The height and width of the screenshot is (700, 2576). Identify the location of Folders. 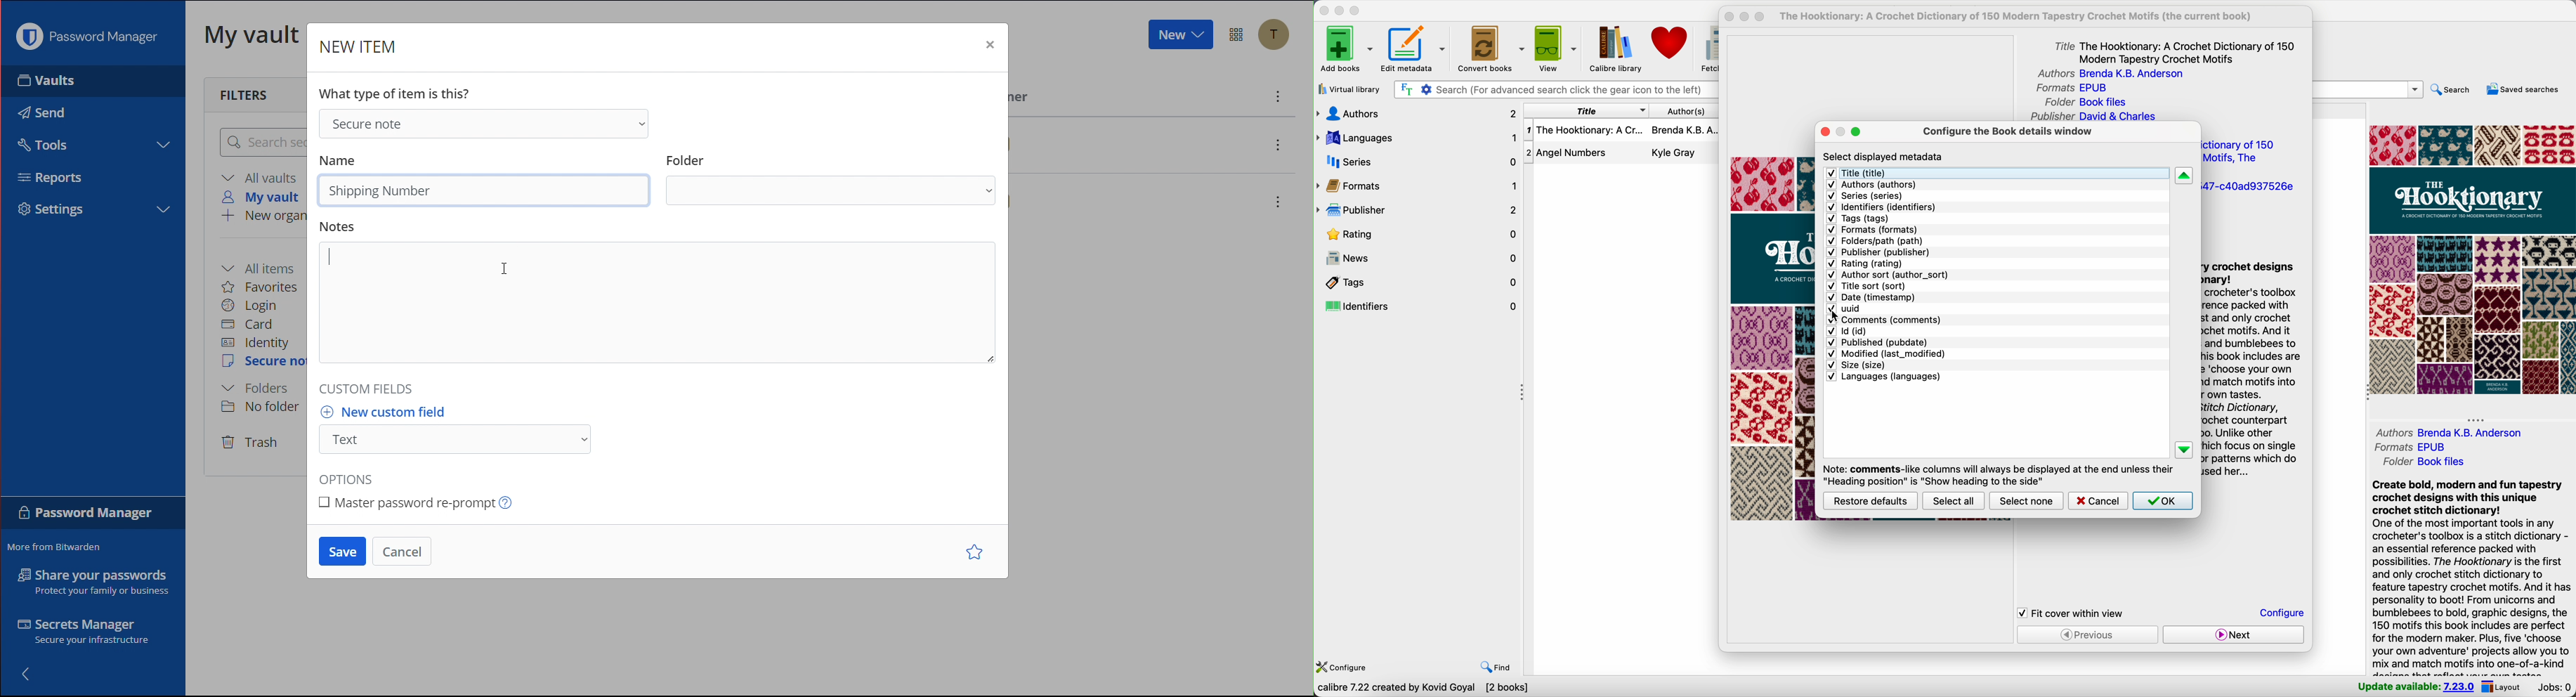
(259, 388).